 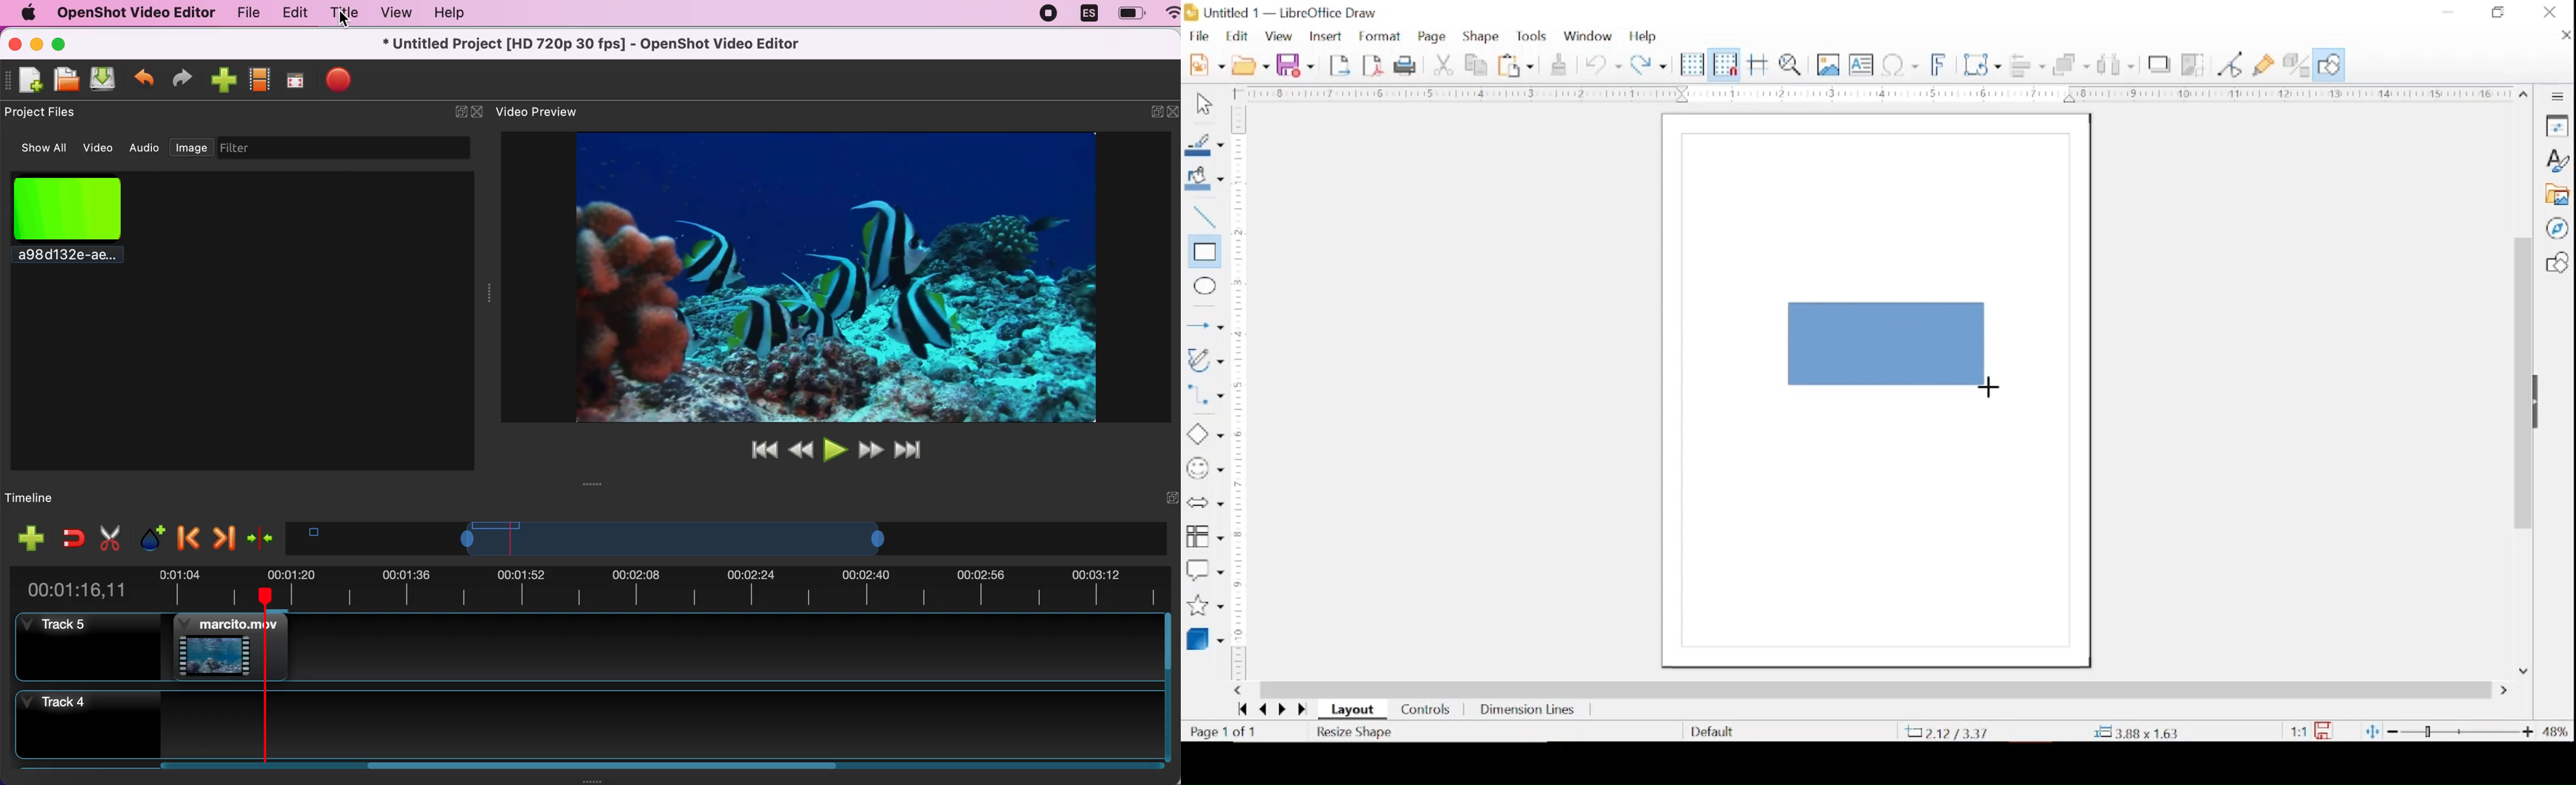 I want to click on export file, so click(x=347, y=82).